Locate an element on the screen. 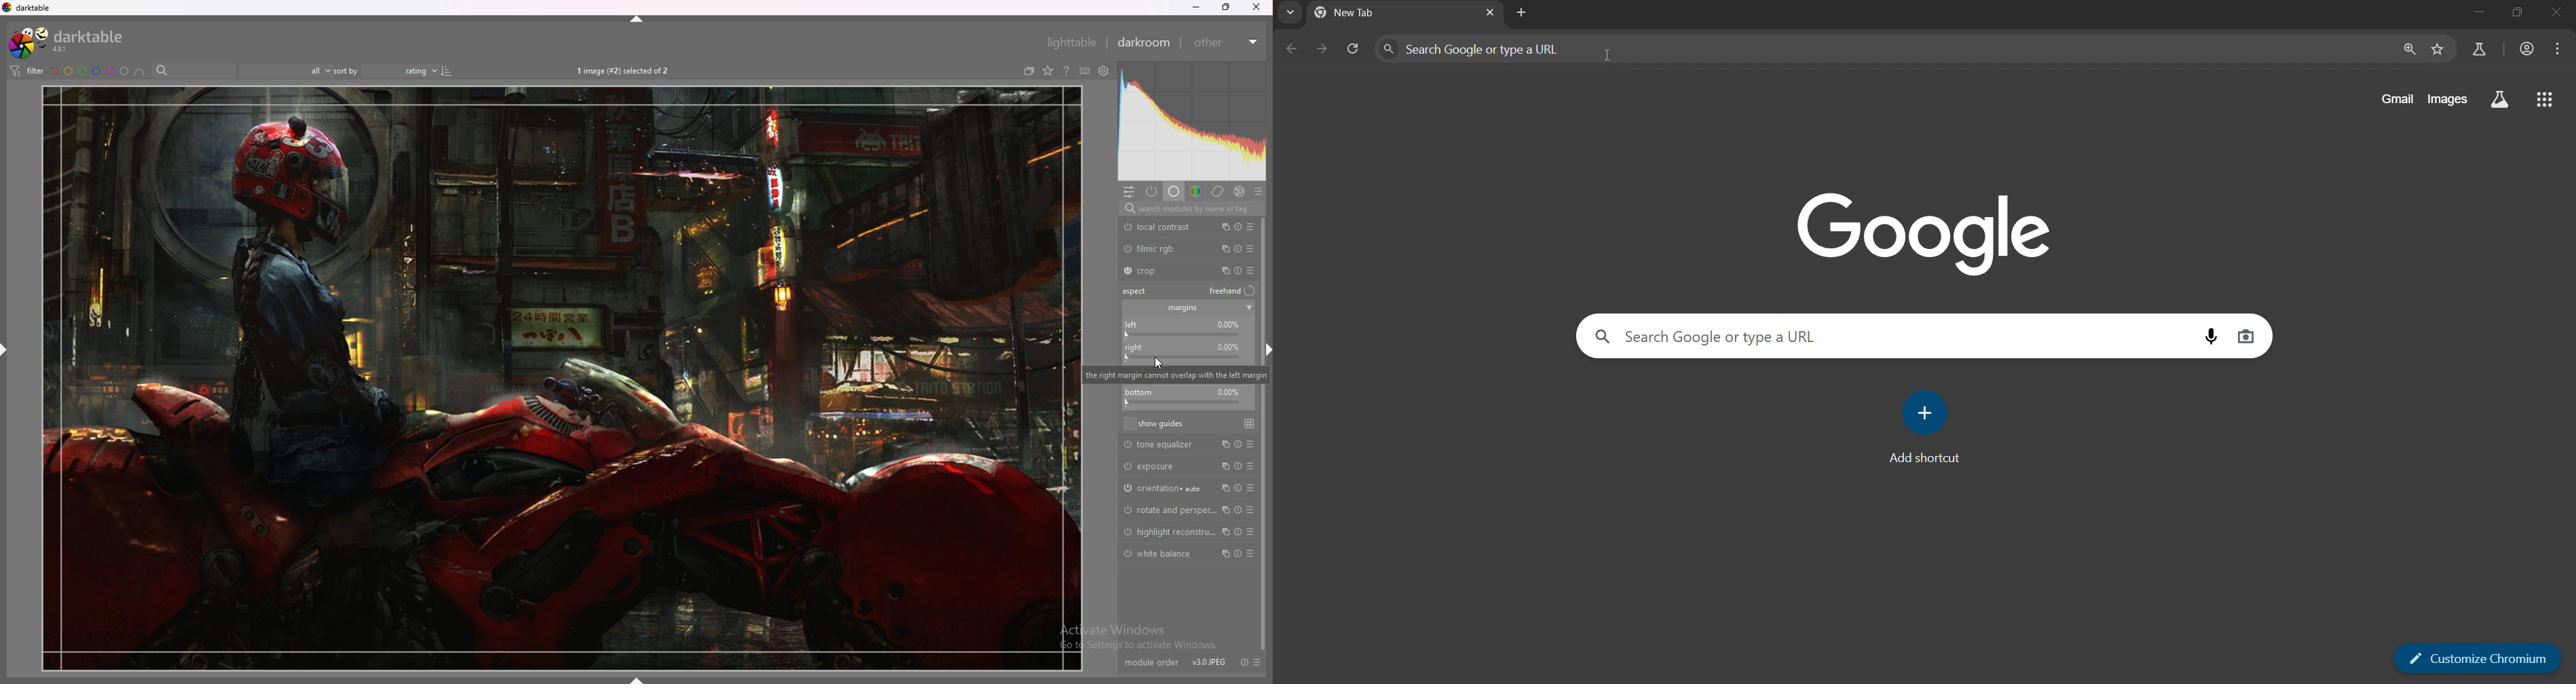 The image size is (2576, 700). change type of overlays is located at coordinates (1048, 71).